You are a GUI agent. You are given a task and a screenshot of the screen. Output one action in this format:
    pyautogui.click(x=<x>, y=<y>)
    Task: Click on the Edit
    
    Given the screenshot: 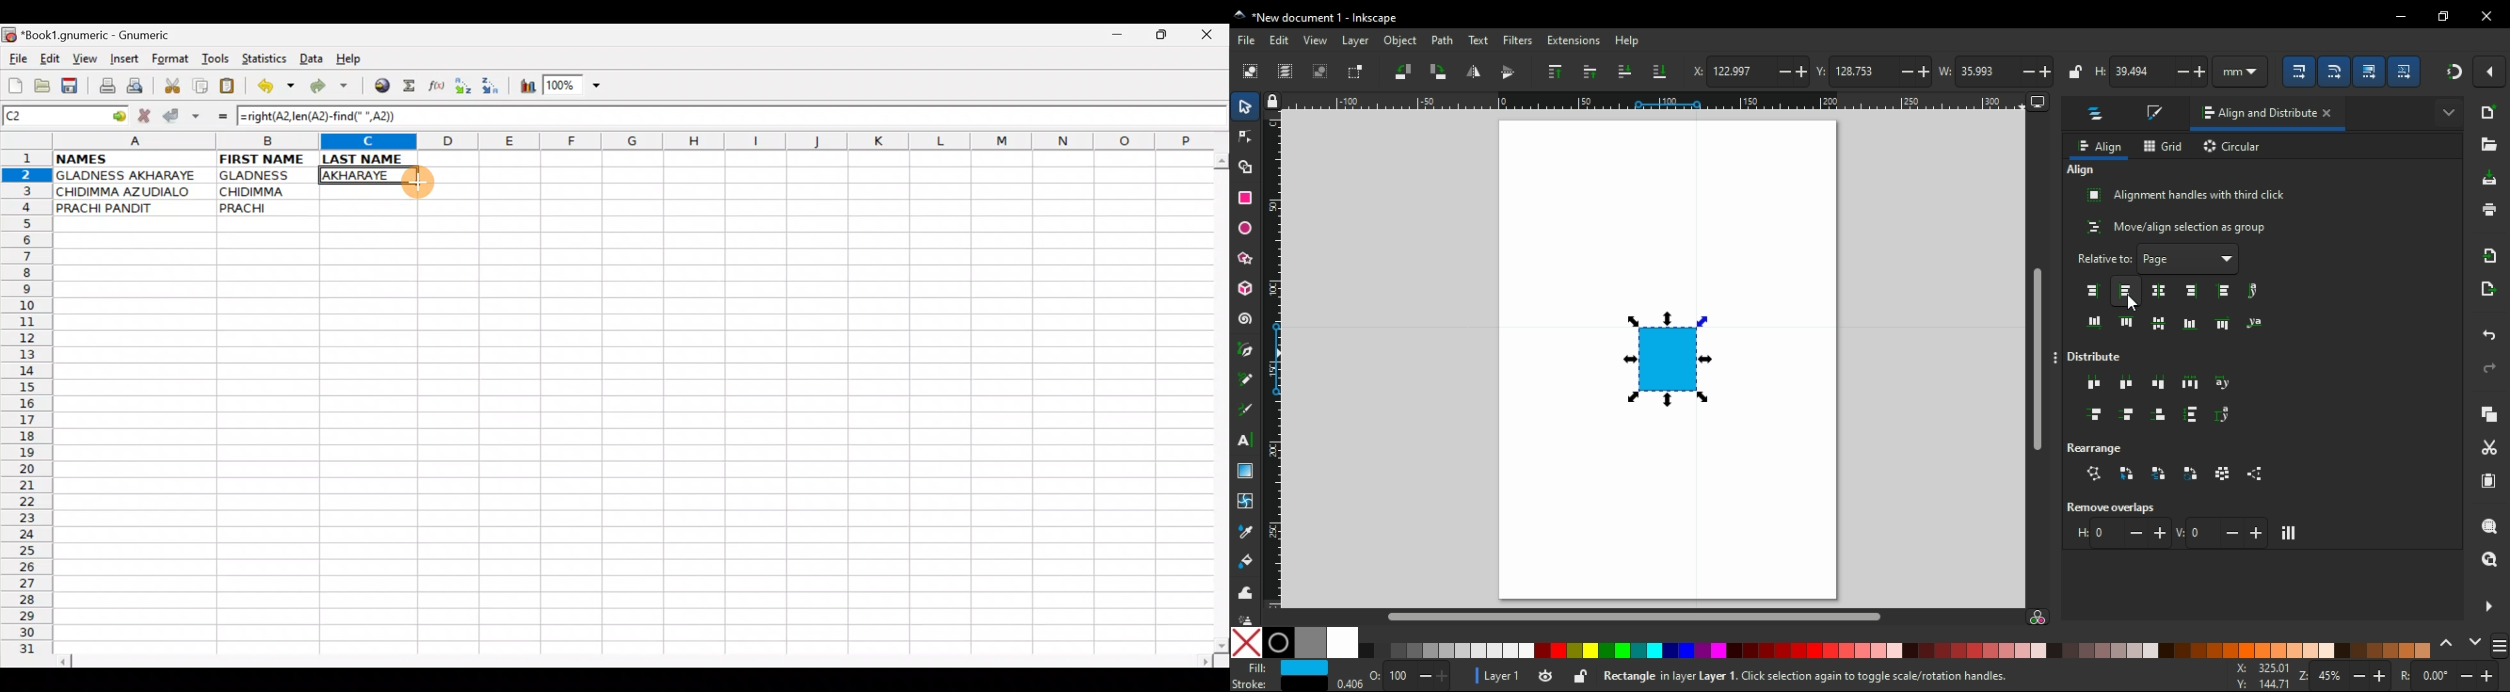 What is the action you would take?
    pyautogui.click(x=49, y=58)
    